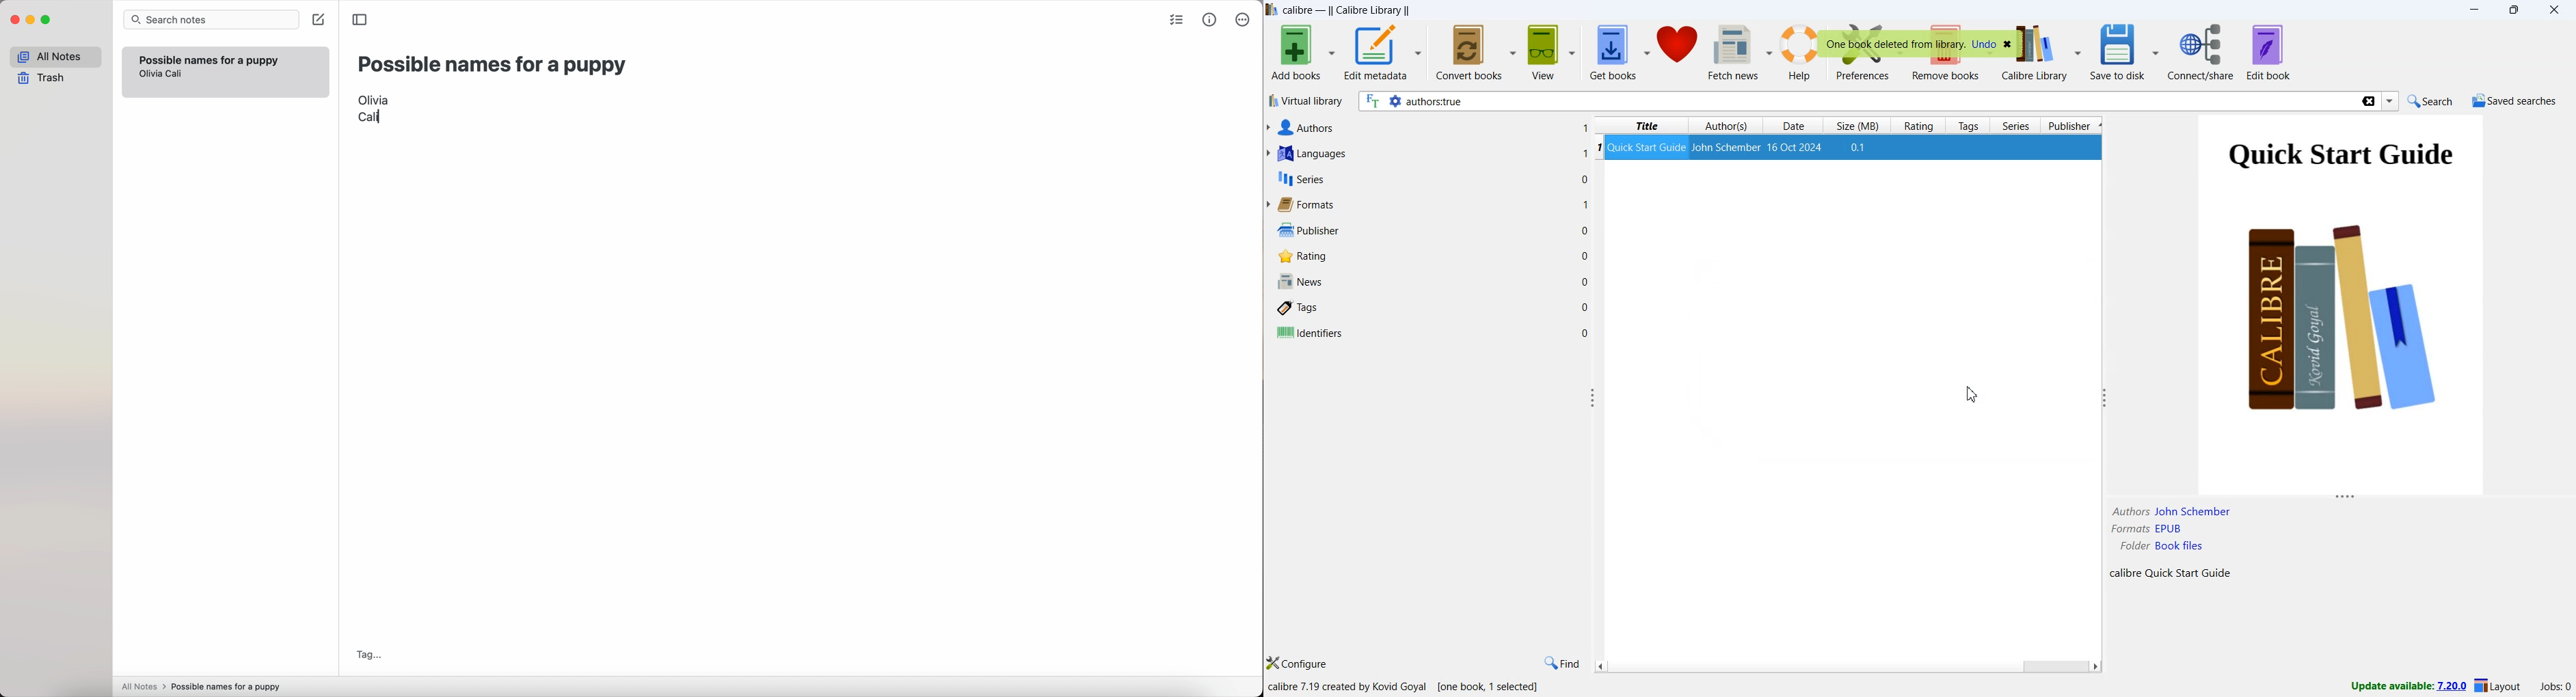  I want to click on minimize, so click(31, 20).